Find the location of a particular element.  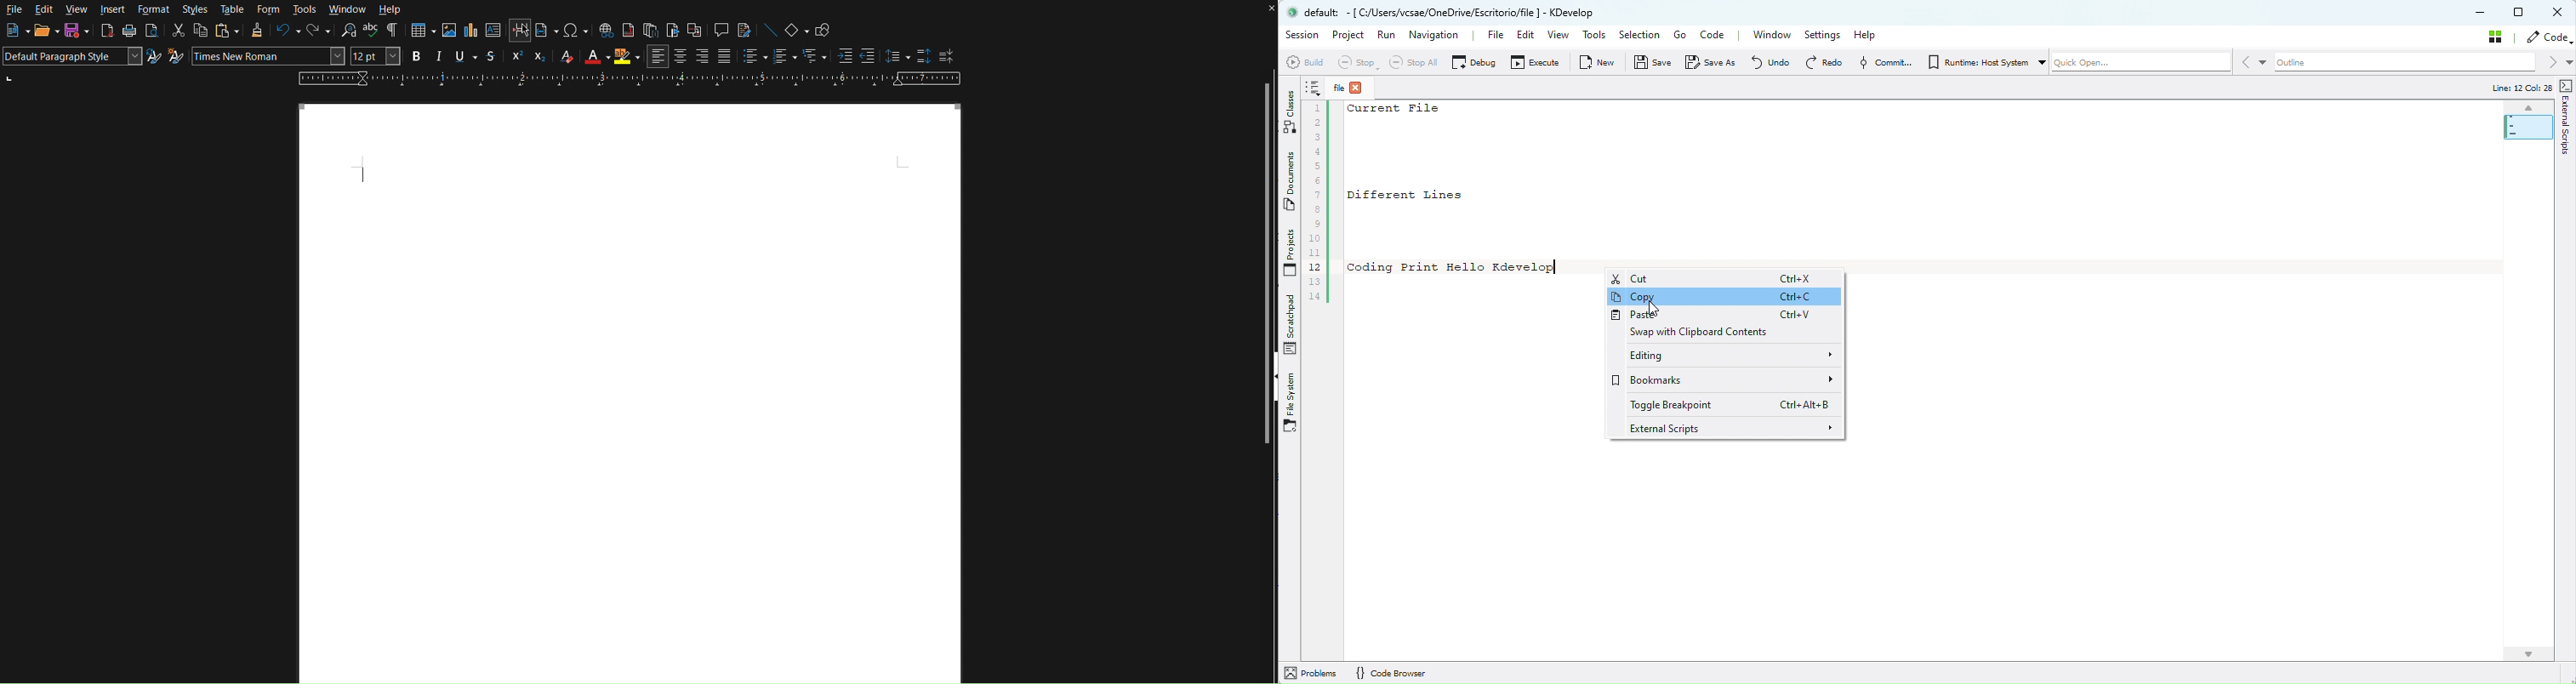

Insert is located at coordinates (113, 9).